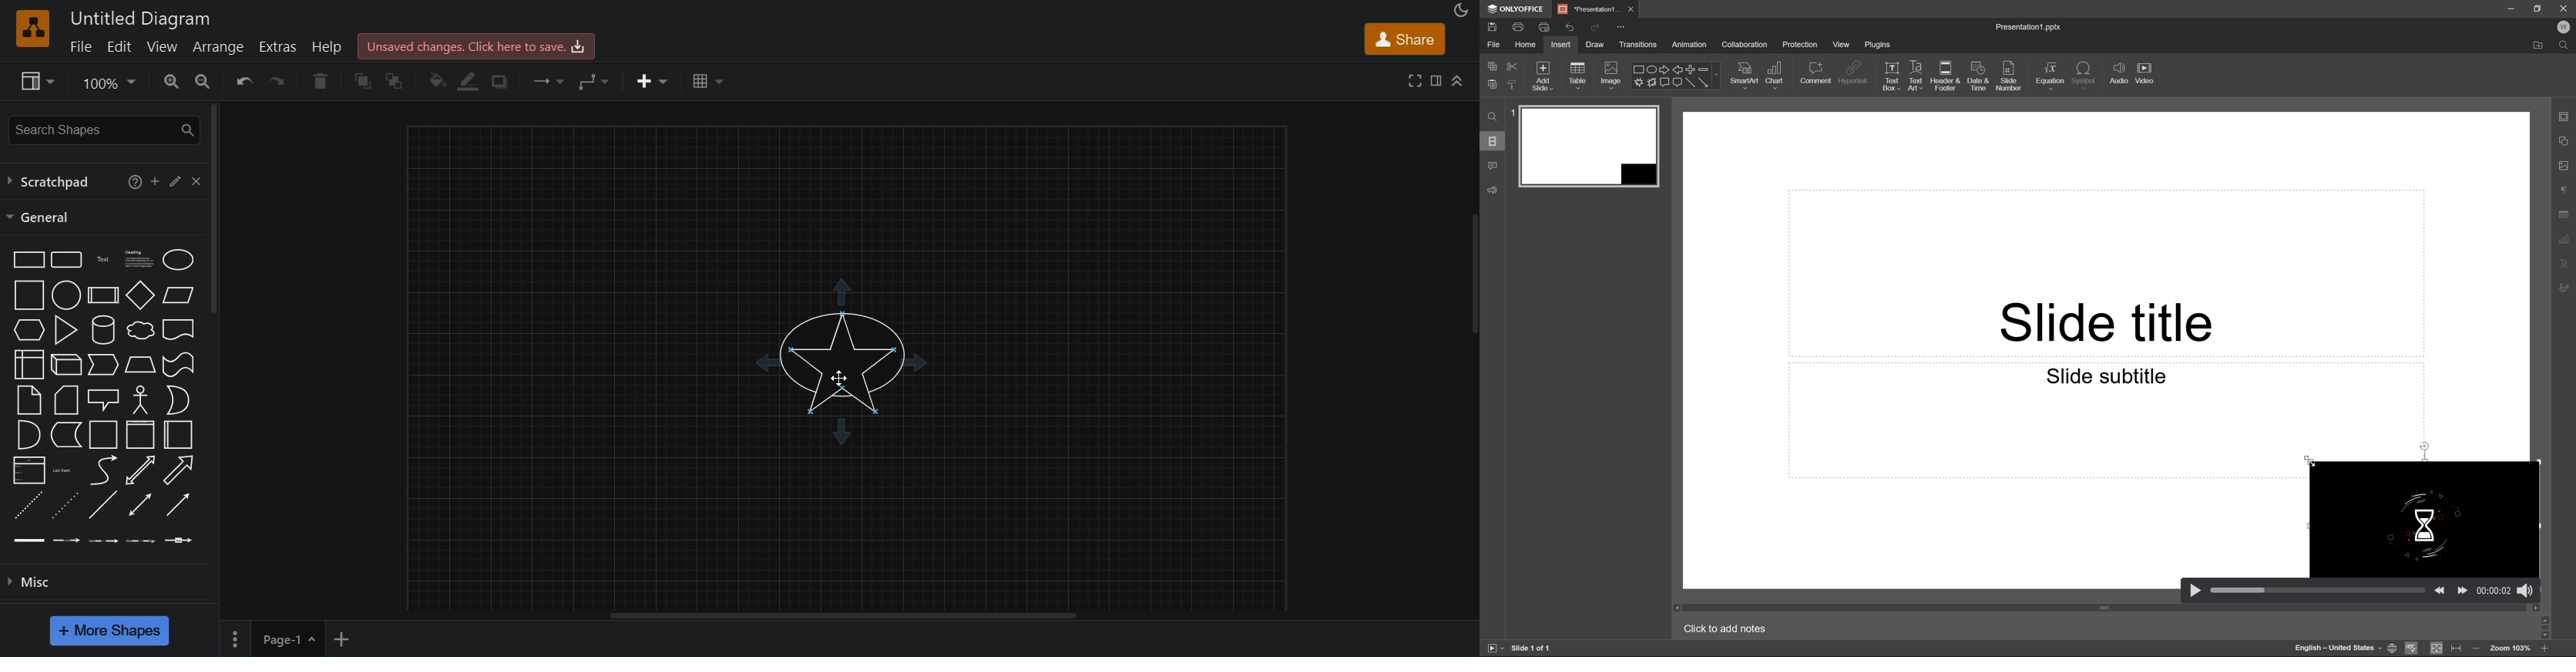  Describe the element at coordinates (65, 329) in the screenshot. I see `triangle` at that location.